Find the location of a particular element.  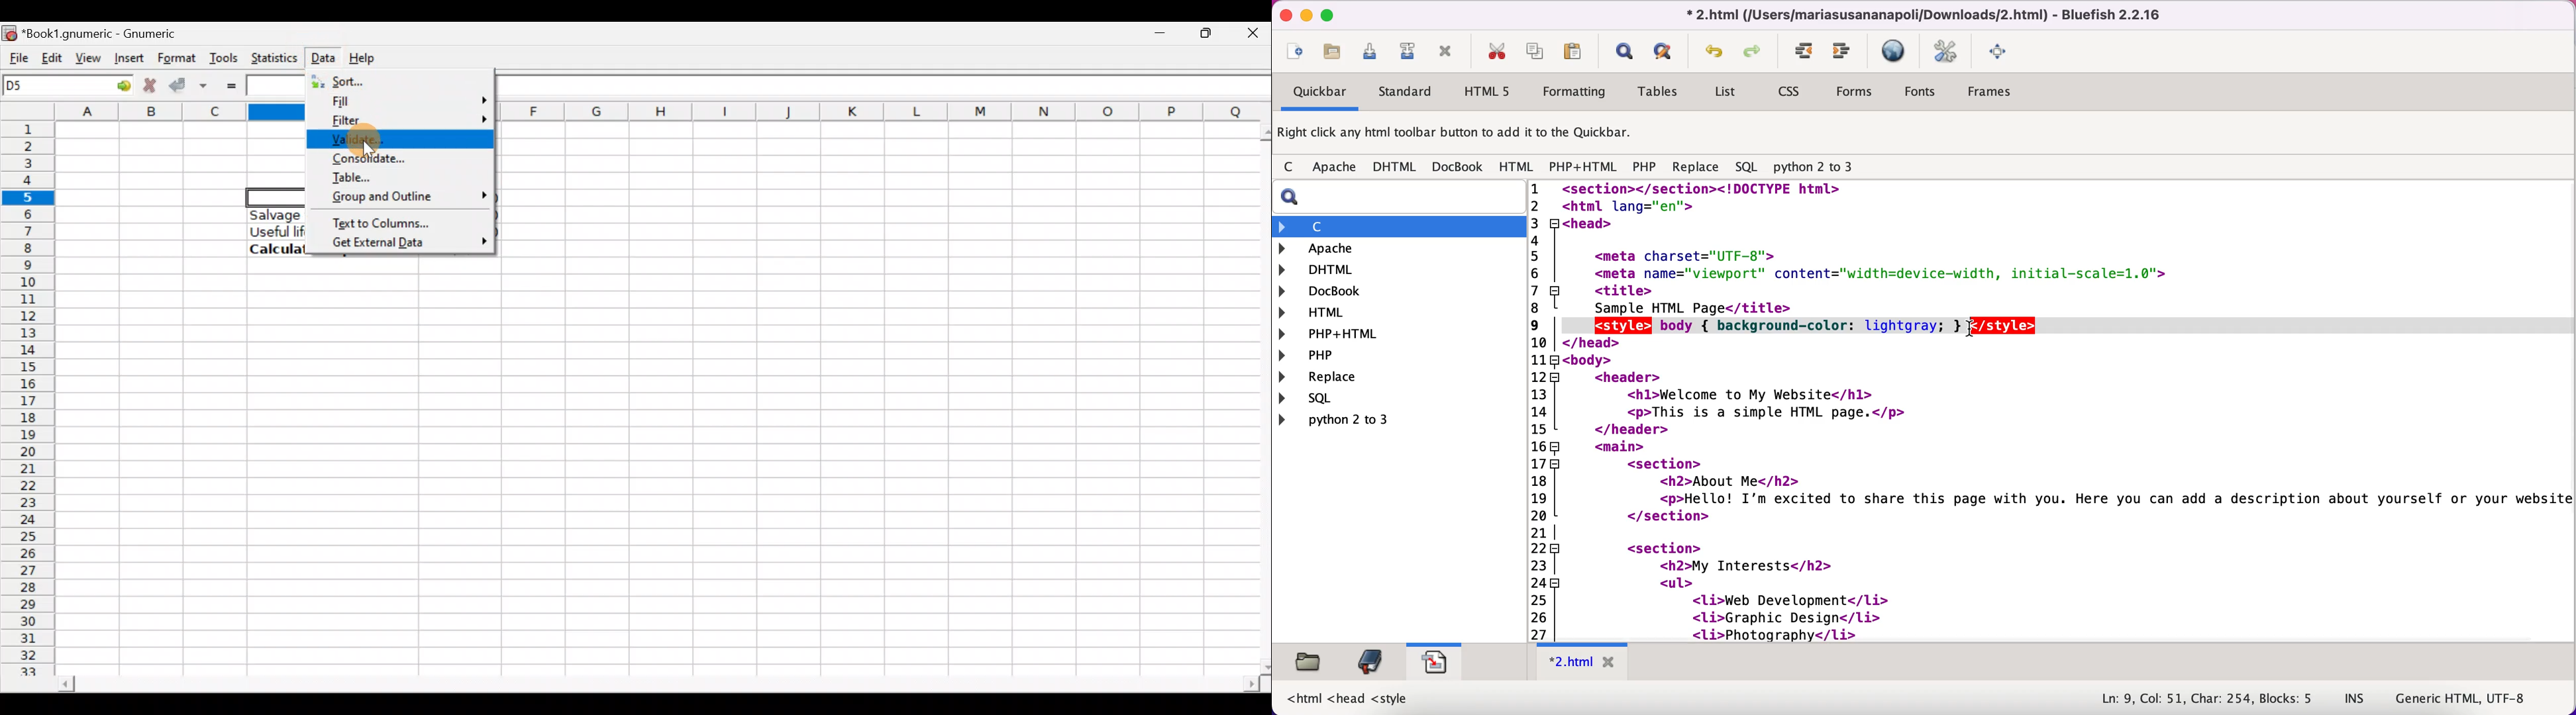

generic html, utf-8 is located at coordinates (2470, 697).